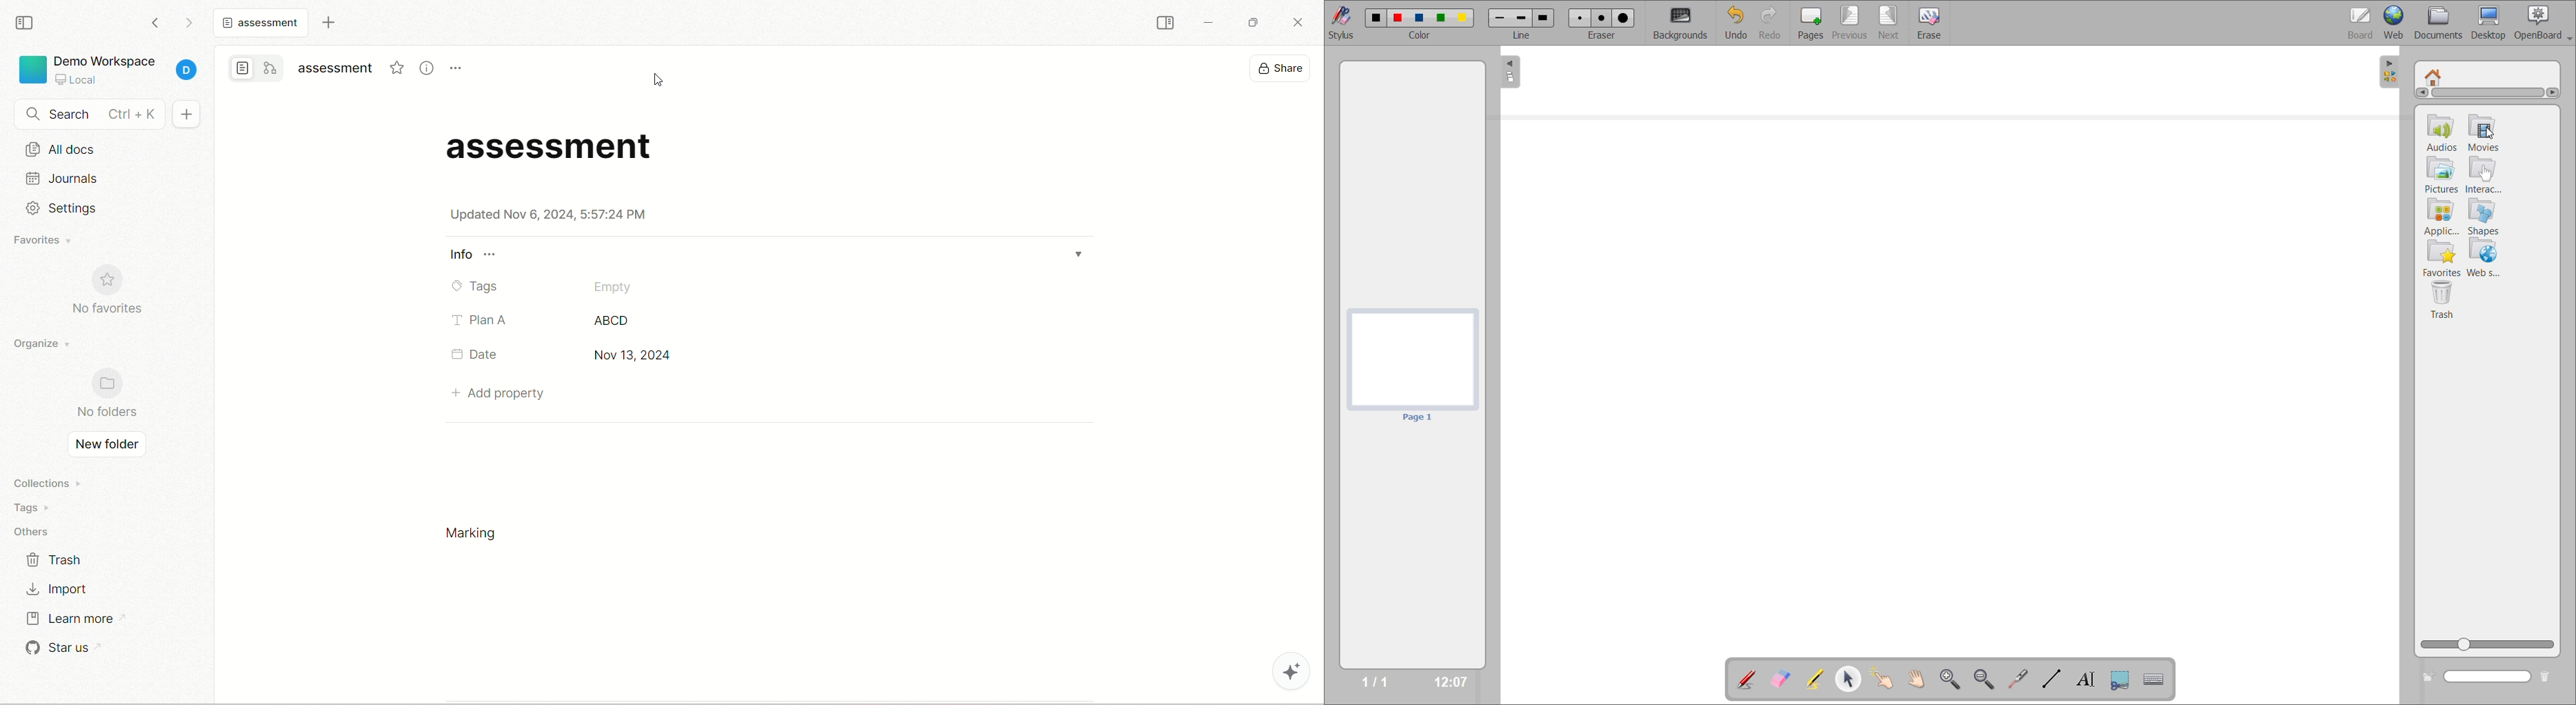  What do you see at coordinates (110, 280) in the screenshot?
I see `icon` at bounding box center [110, 280].